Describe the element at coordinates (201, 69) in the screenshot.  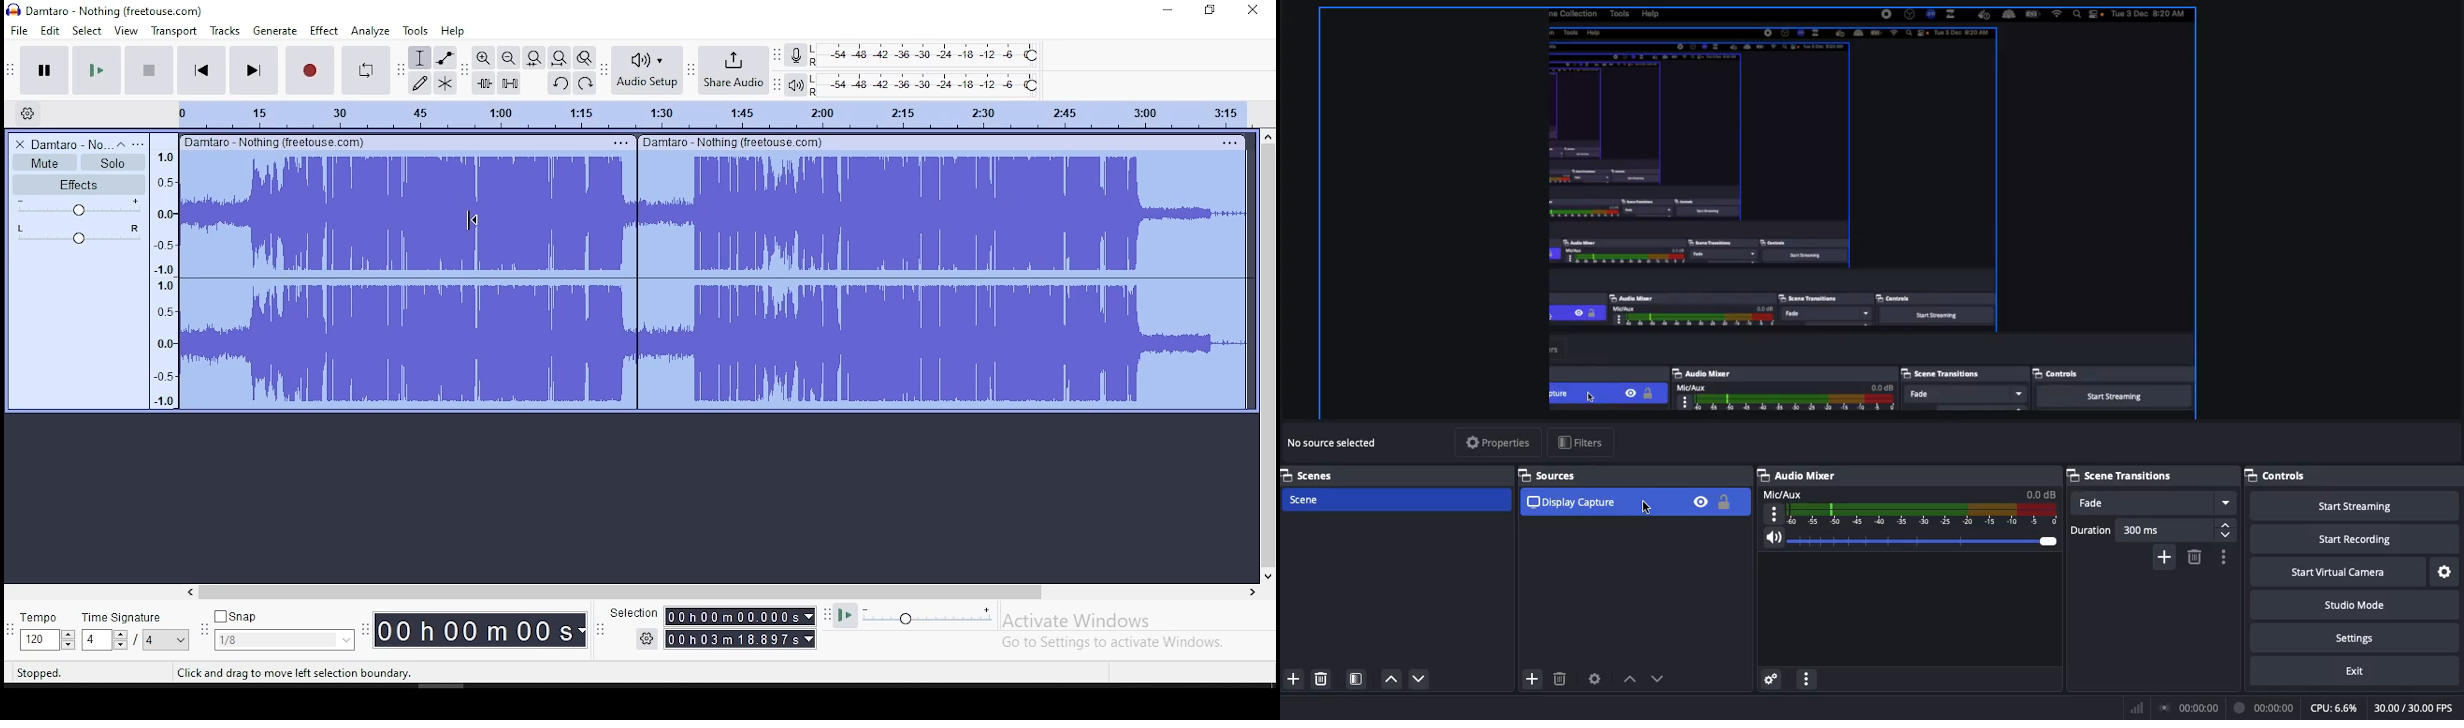
I see `skip to start` at that location.